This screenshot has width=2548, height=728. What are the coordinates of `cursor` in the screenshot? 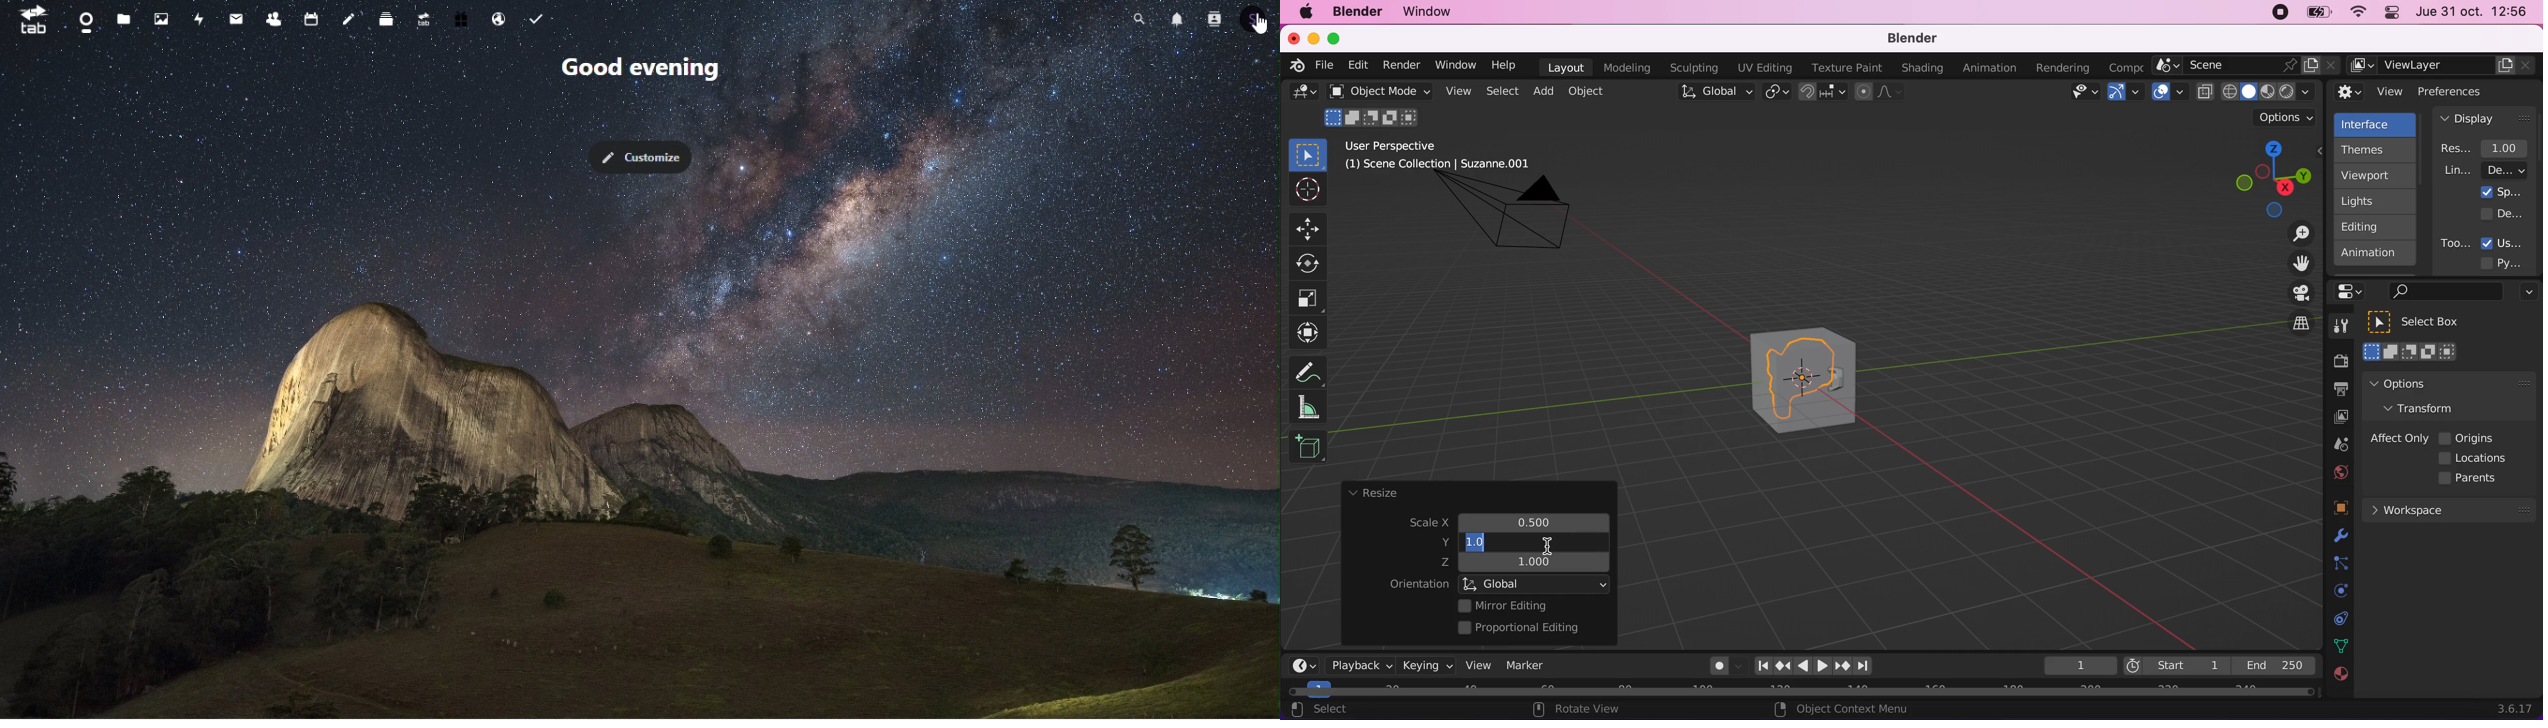 It's located at (1259, 23).